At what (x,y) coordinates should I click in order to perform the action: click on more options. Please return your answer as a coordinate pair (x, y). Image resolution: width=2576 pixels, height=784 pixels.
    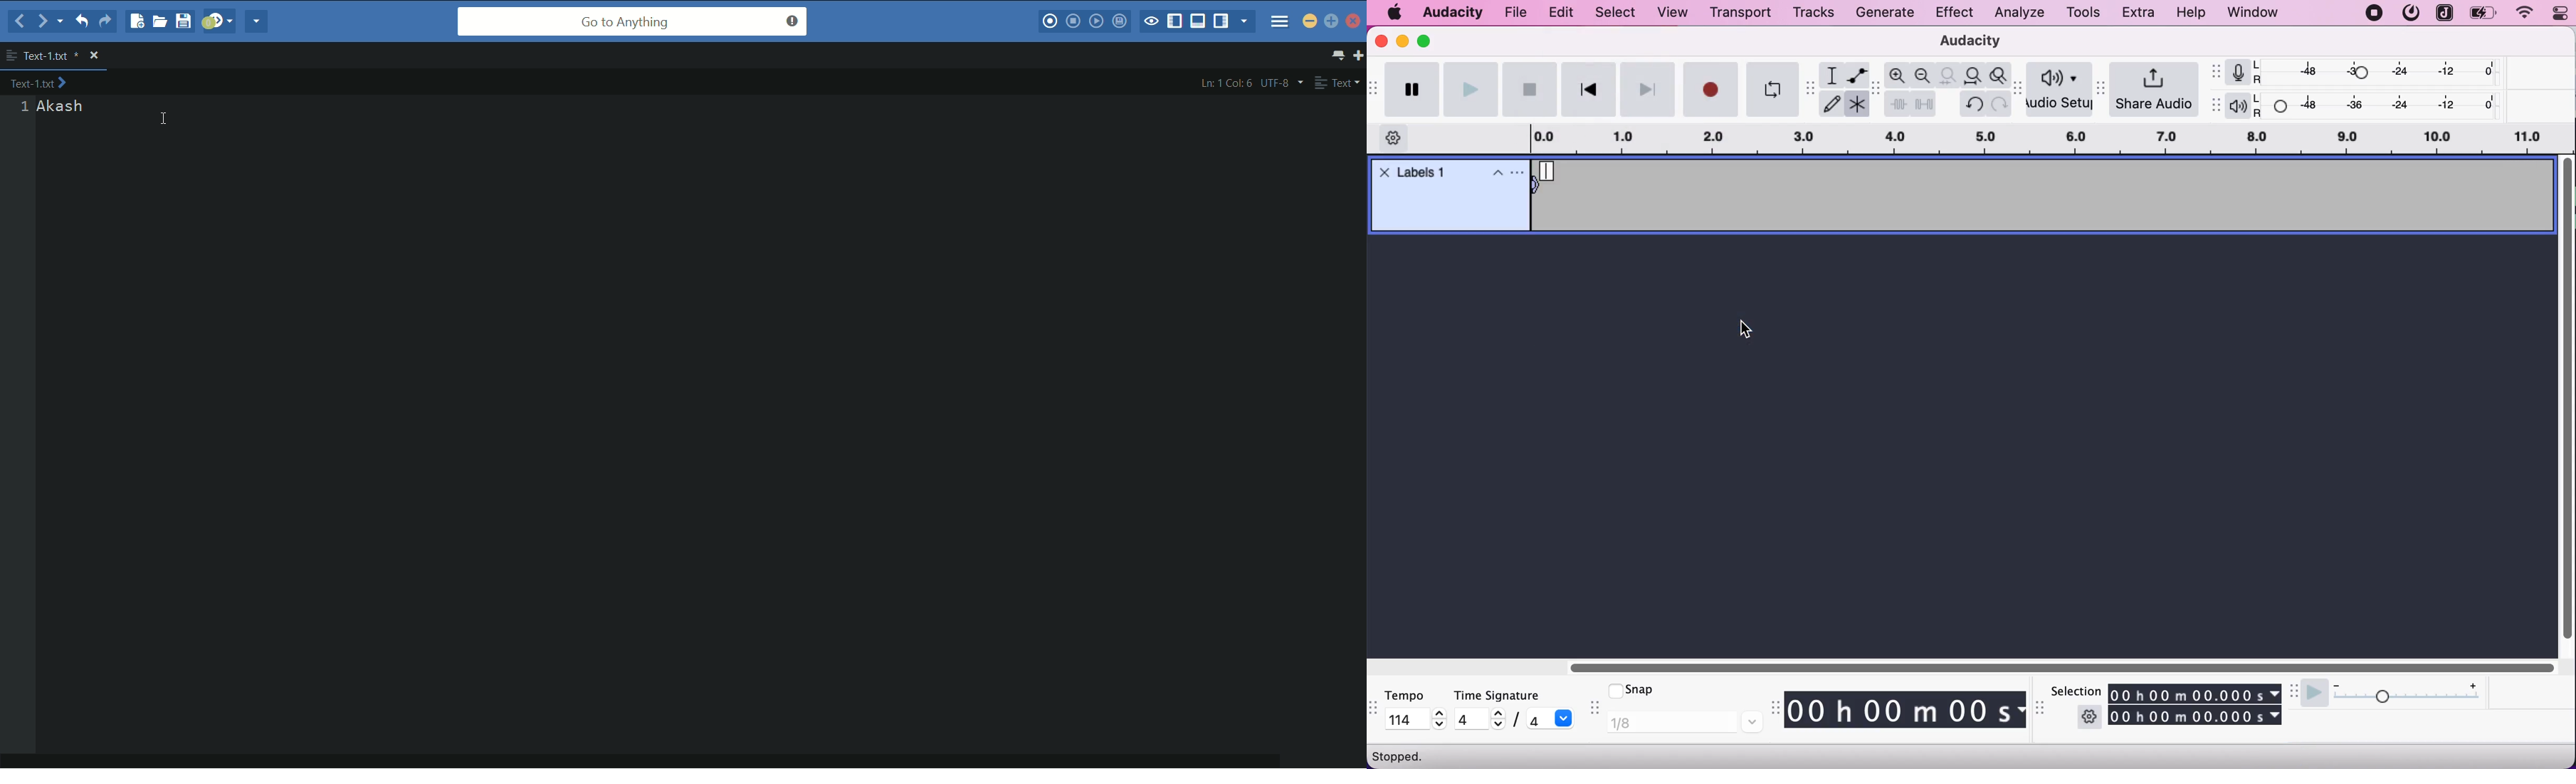
    Looking at the image, I should click on (11, 56).